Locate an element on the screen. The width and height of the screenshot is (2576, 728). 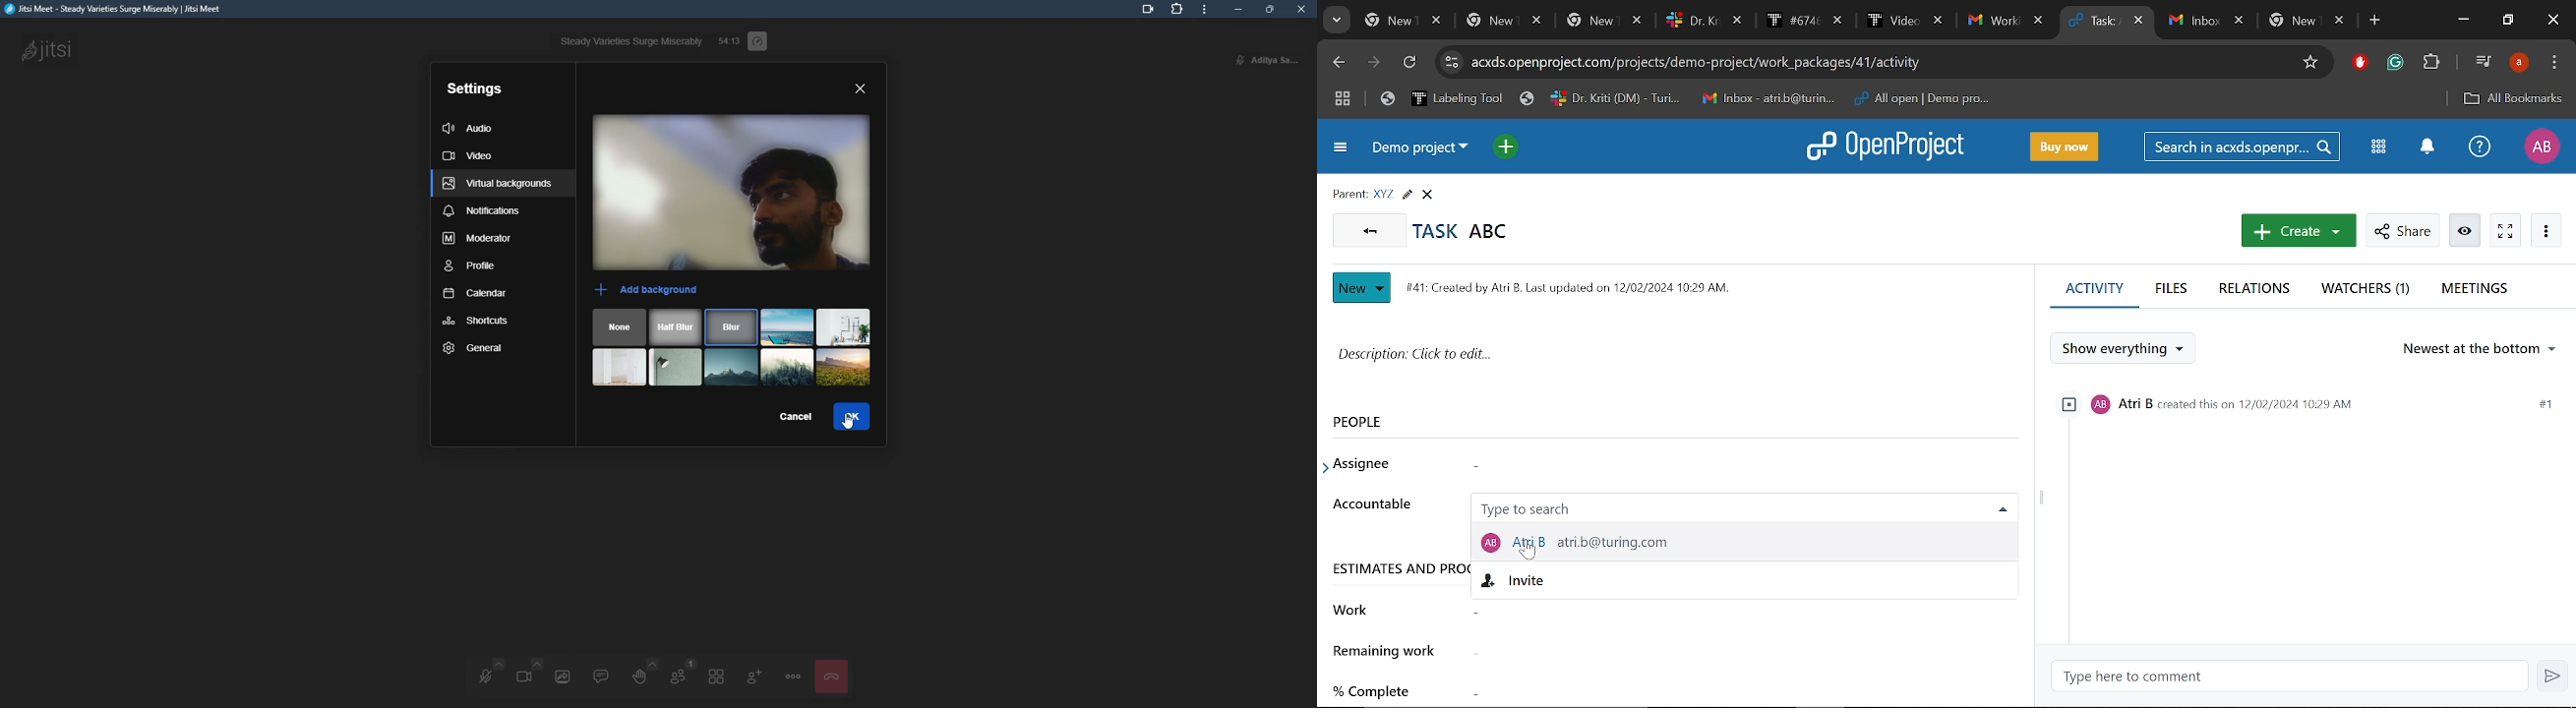
Estimates and progress is located at coordinates (1402, 557).